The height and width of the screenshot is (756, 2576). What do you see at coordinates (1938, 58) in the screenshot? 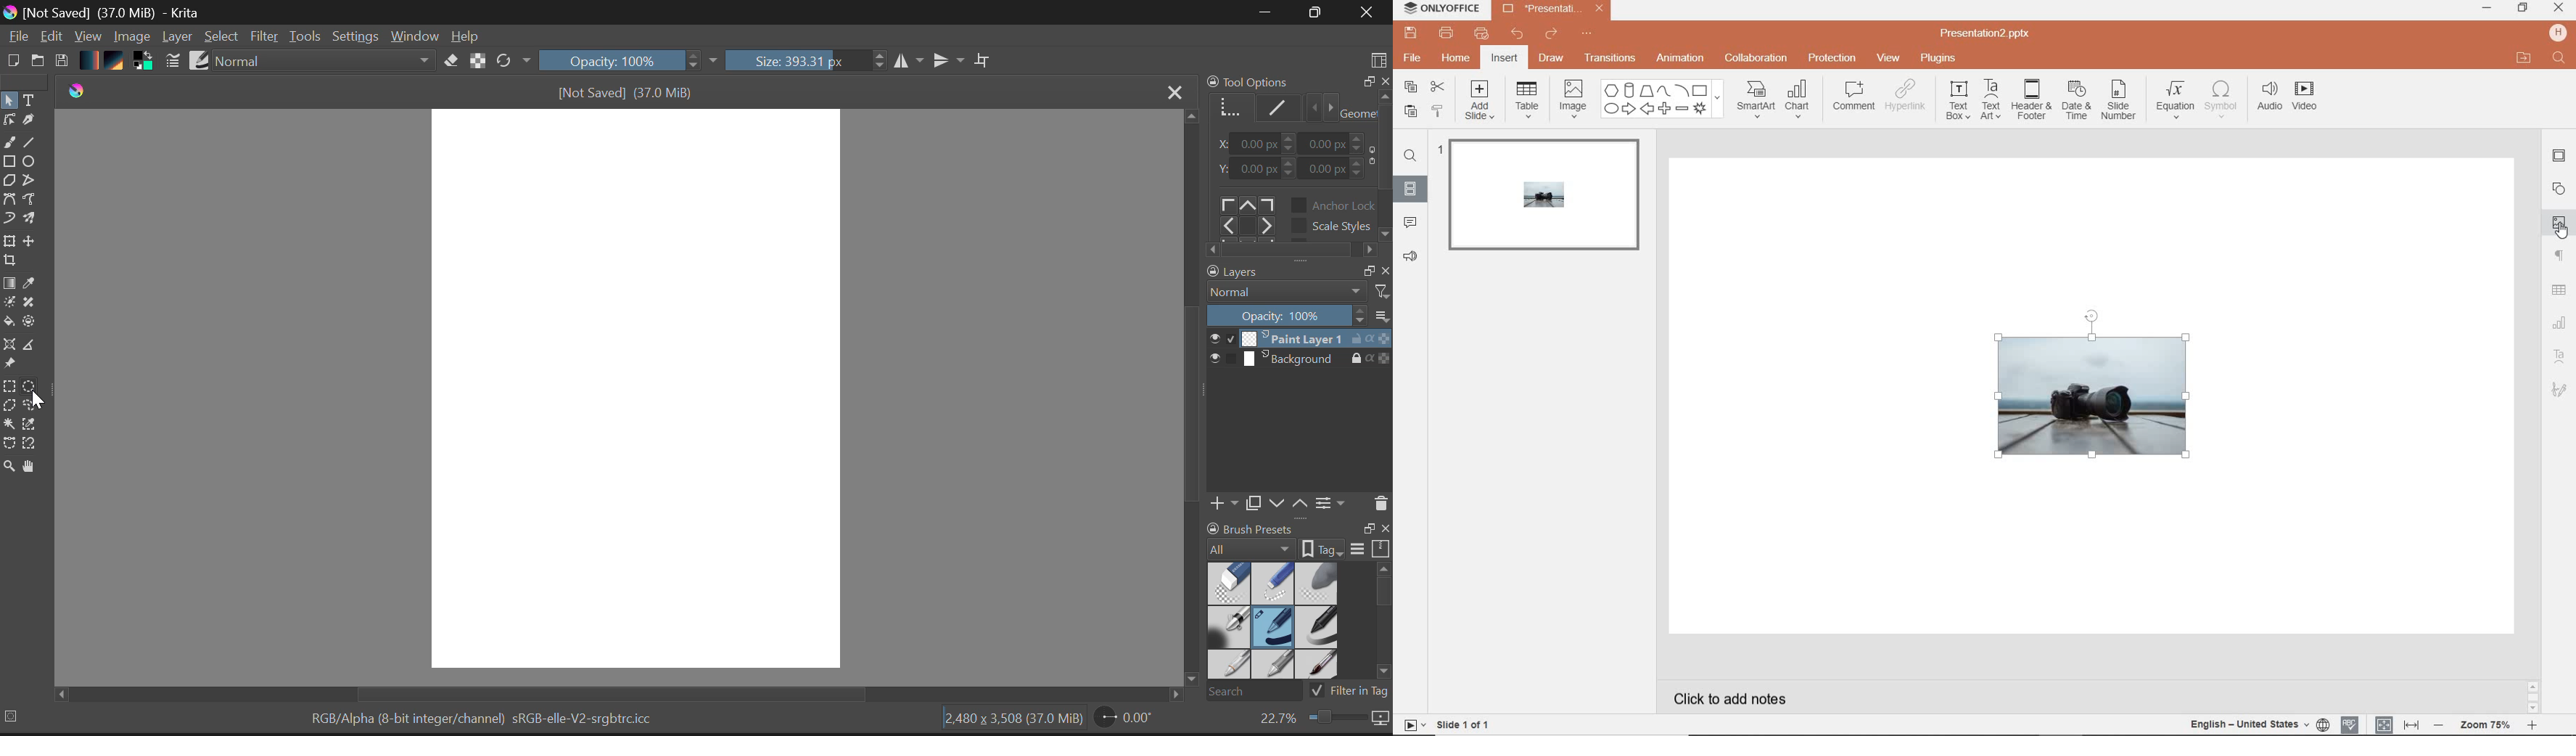
I see `plugins` at bounding box center [1938, 58].